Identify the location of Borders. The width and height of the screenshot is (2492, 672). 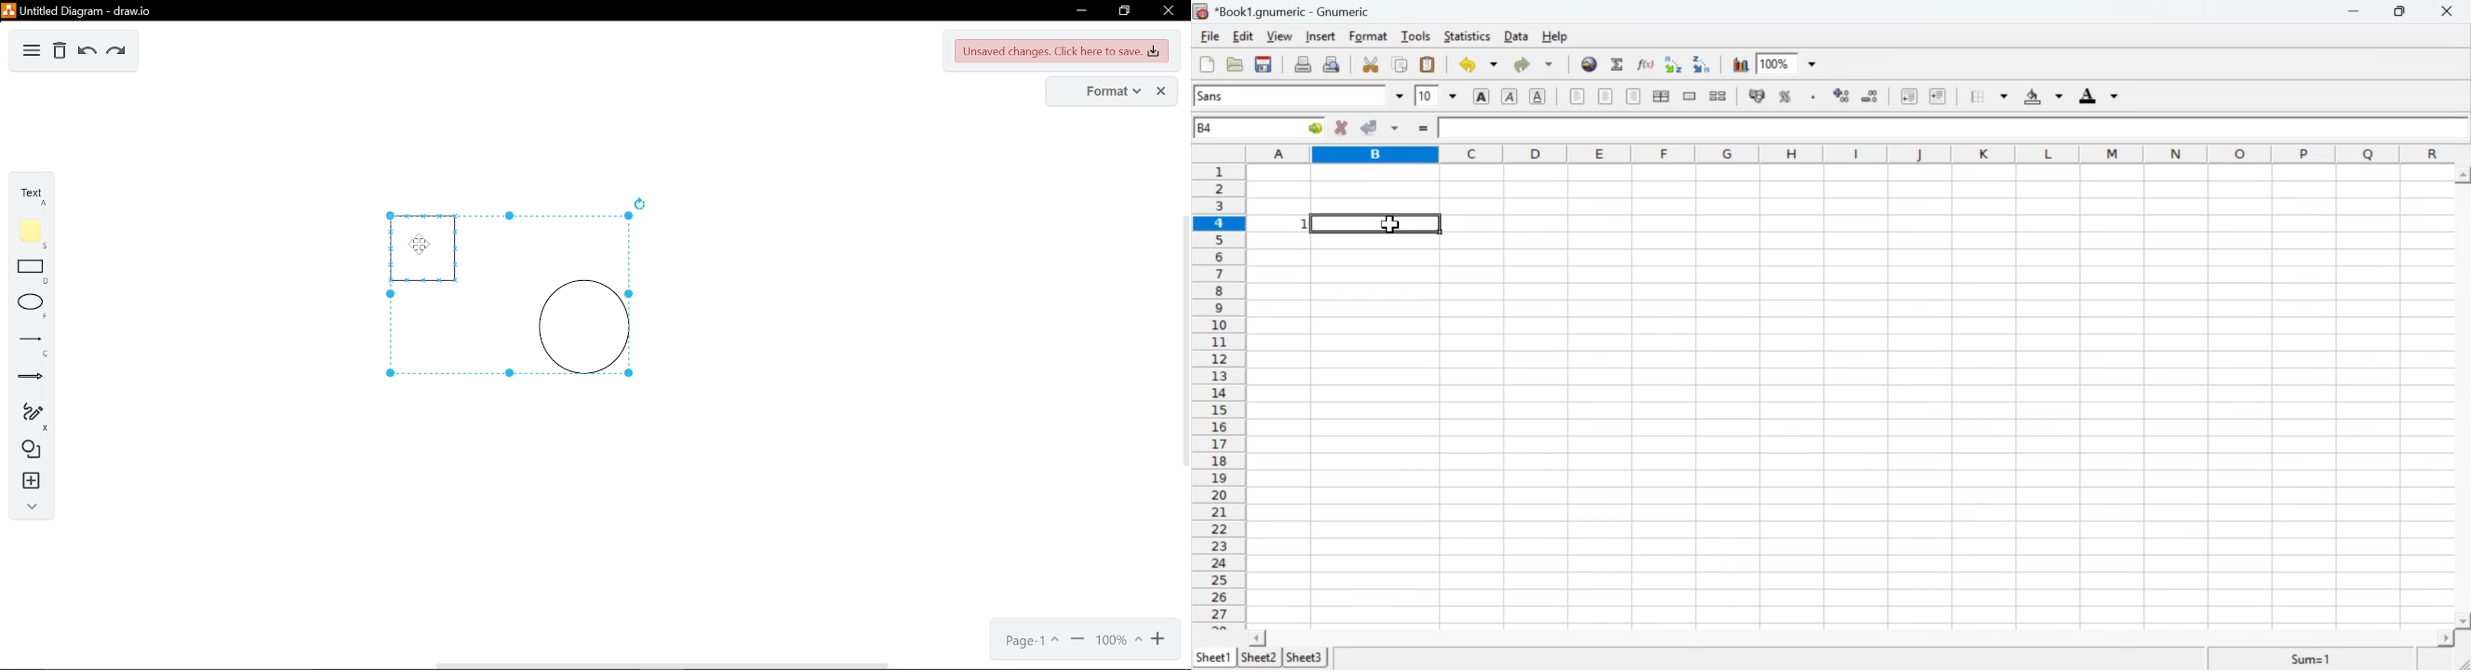
(1988, 97).